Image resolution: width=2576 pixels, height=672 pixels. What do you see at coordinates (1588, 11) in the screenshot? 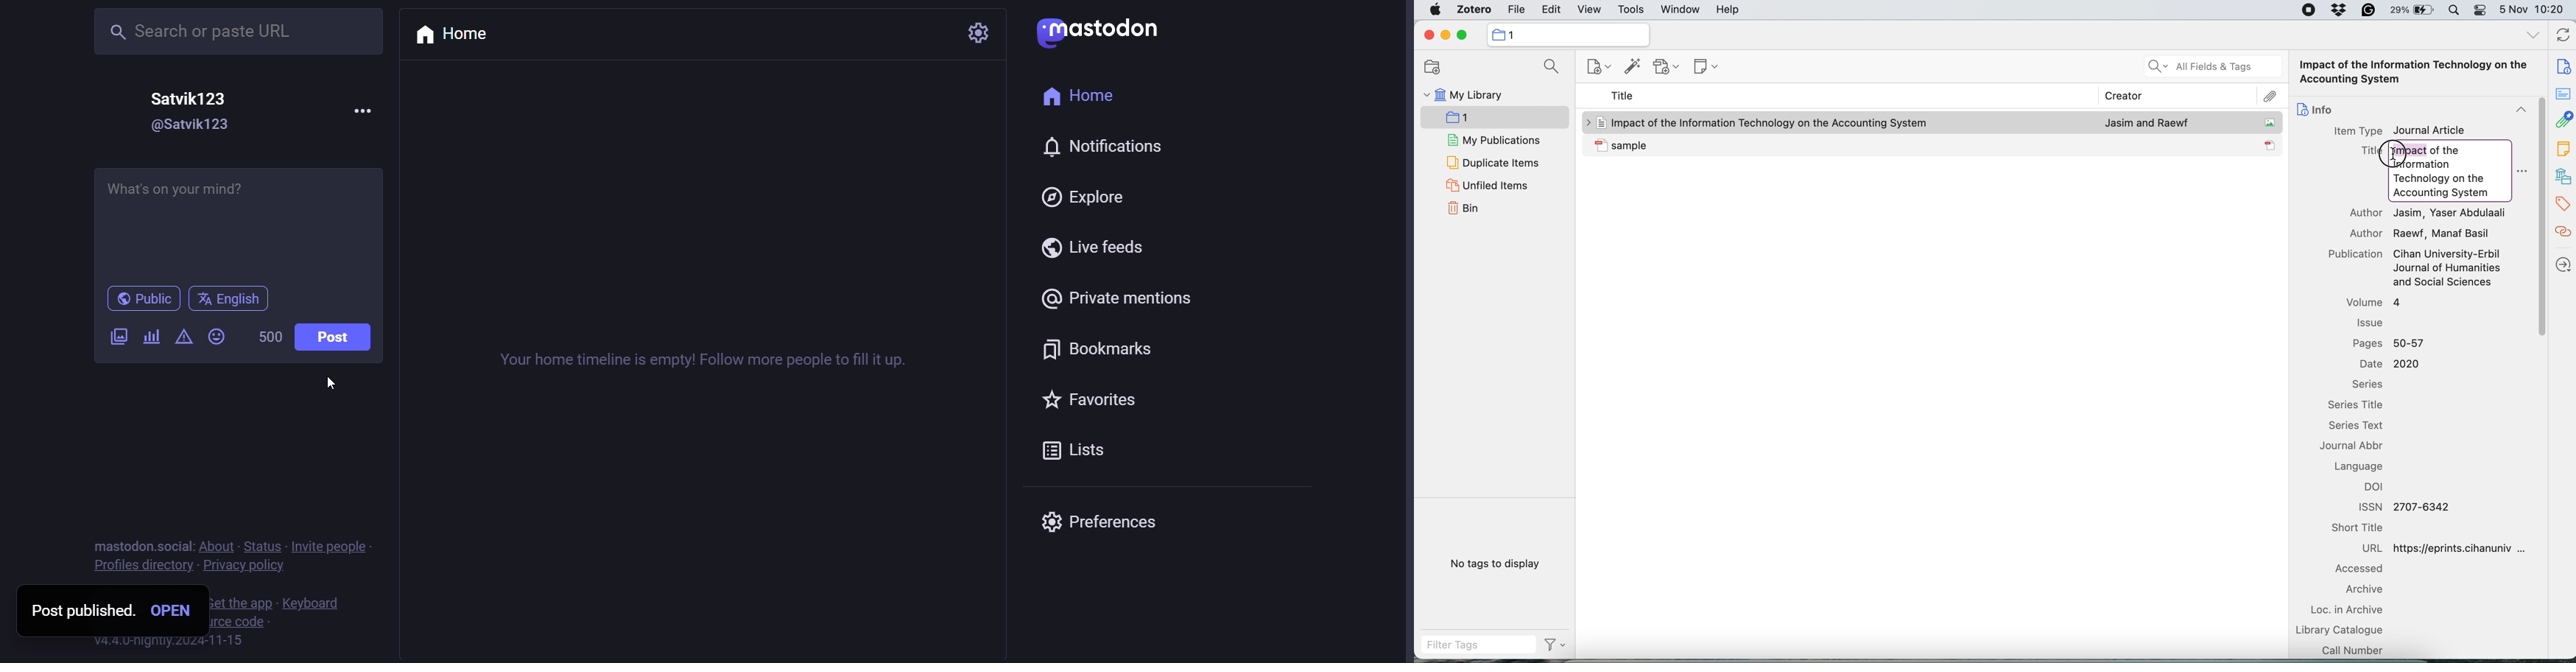
I see `view` at bounding box center [1588, 11].